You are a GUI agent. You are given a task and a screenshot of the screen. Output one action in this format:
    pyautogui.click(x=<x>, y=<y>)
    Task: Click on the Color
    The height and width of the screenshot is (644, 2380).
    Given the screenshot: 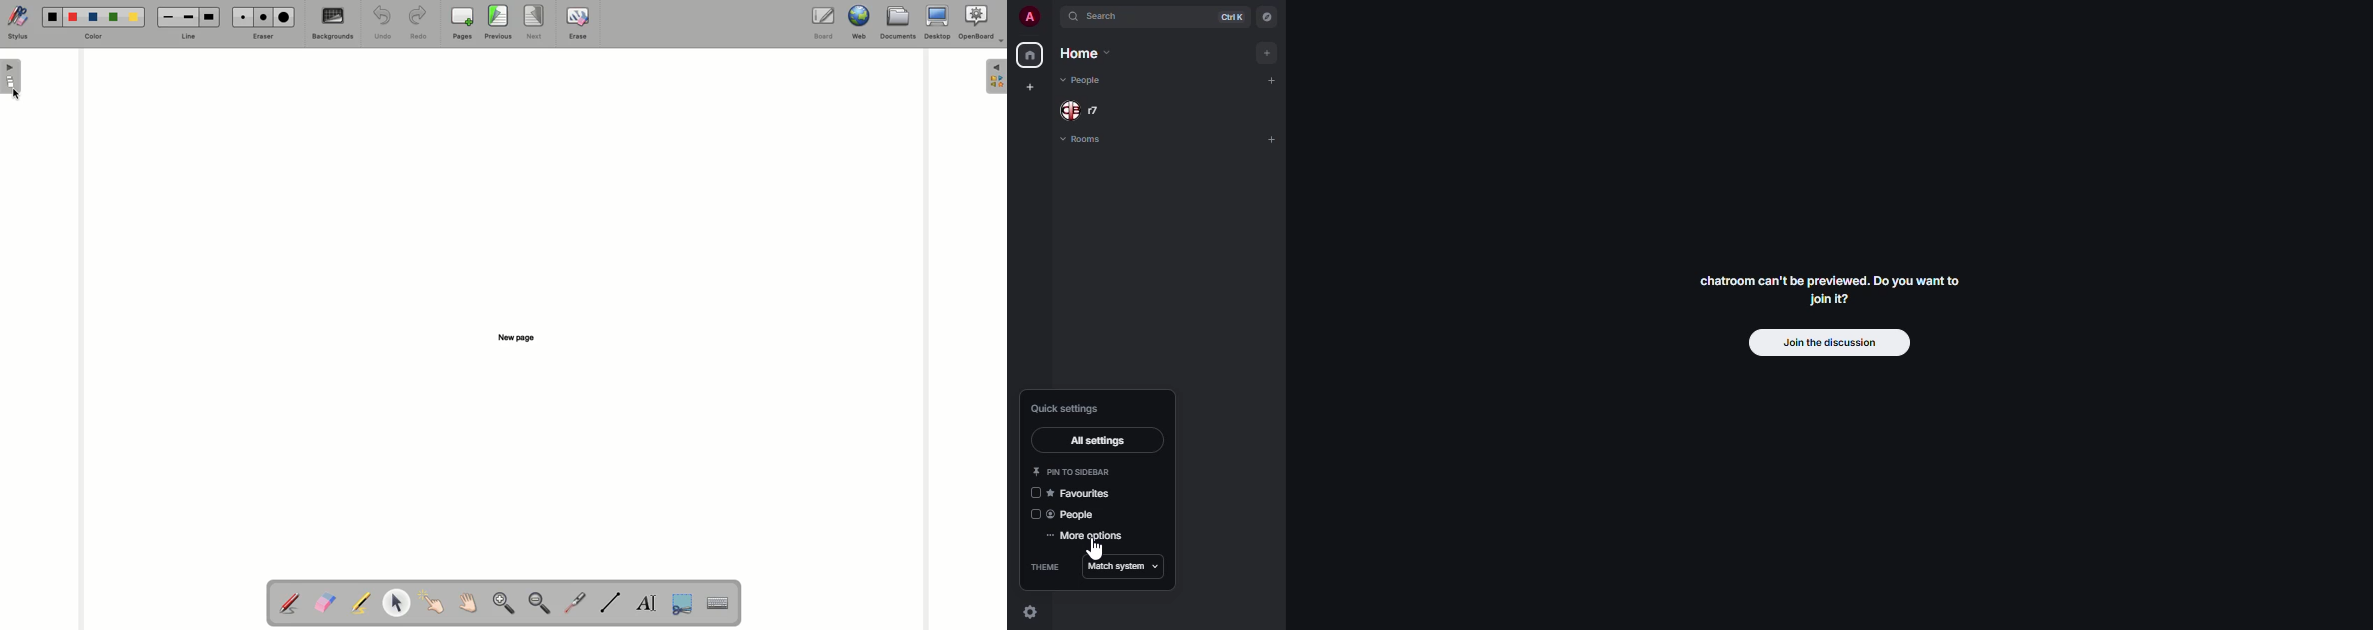 What is the action you would take?
    pyautogui.click(x=93, y=37)
    